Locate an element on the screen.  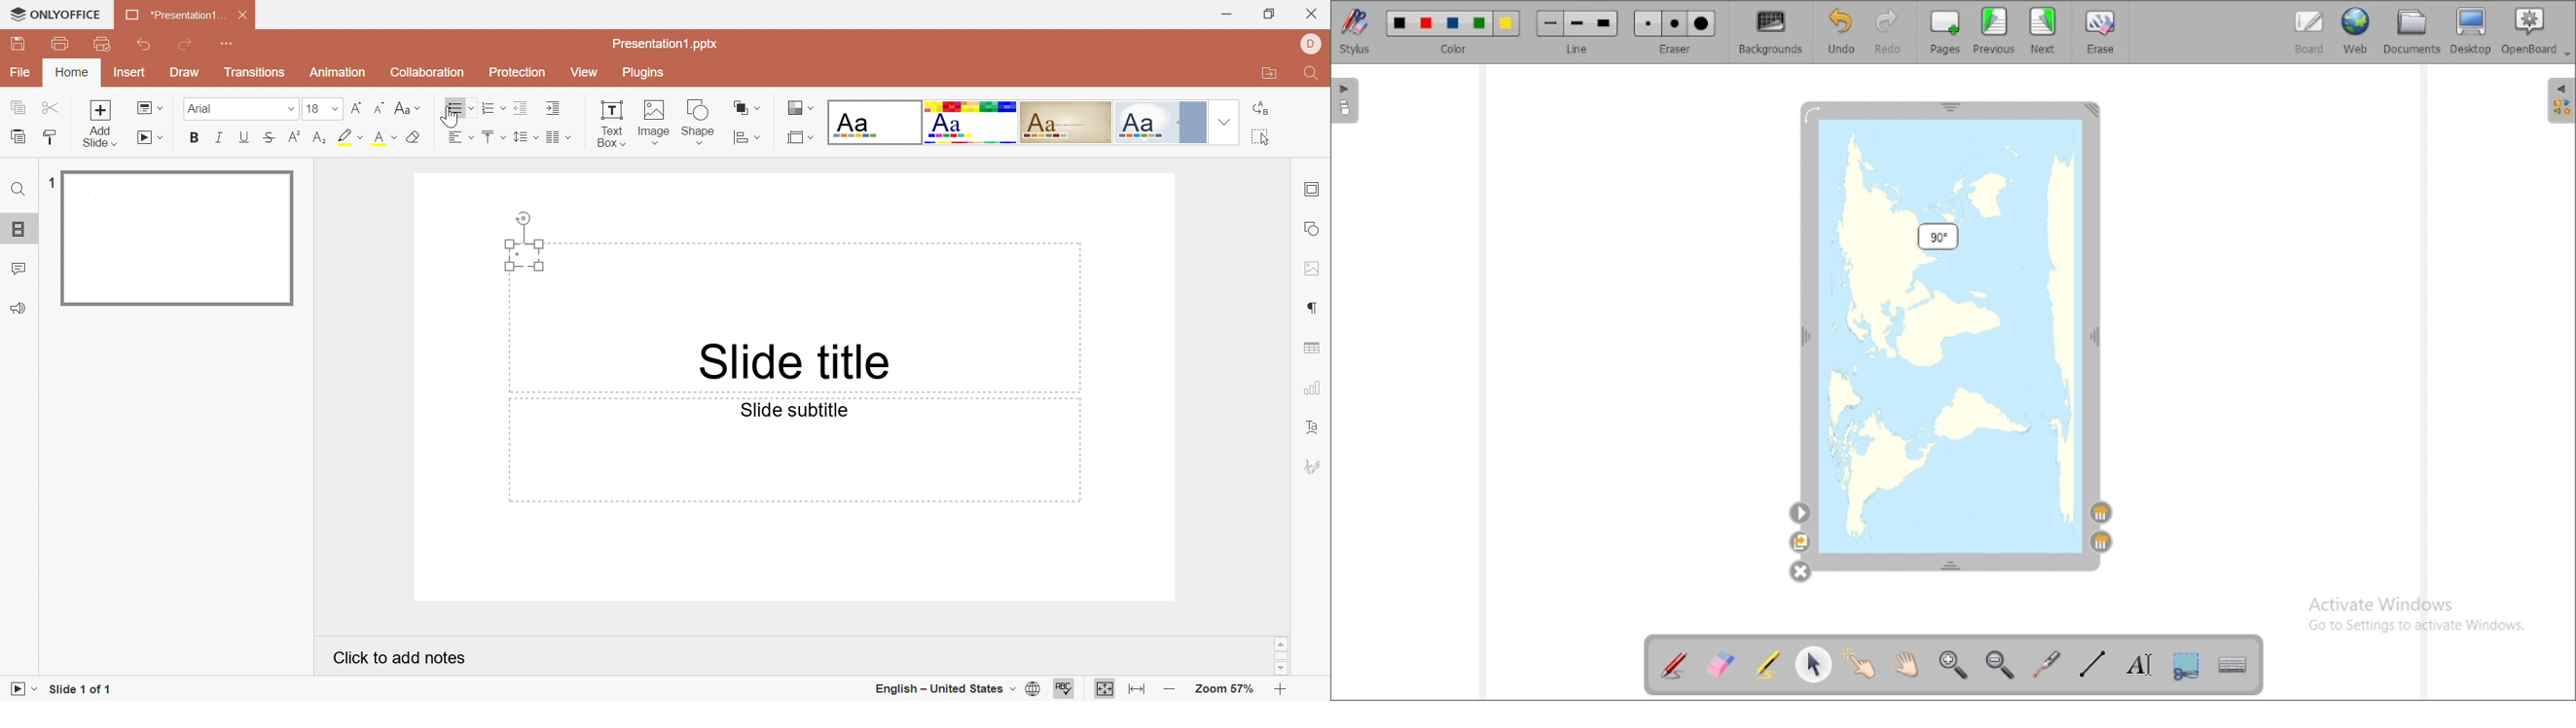
Cursor is located at coordinates (451, 119).